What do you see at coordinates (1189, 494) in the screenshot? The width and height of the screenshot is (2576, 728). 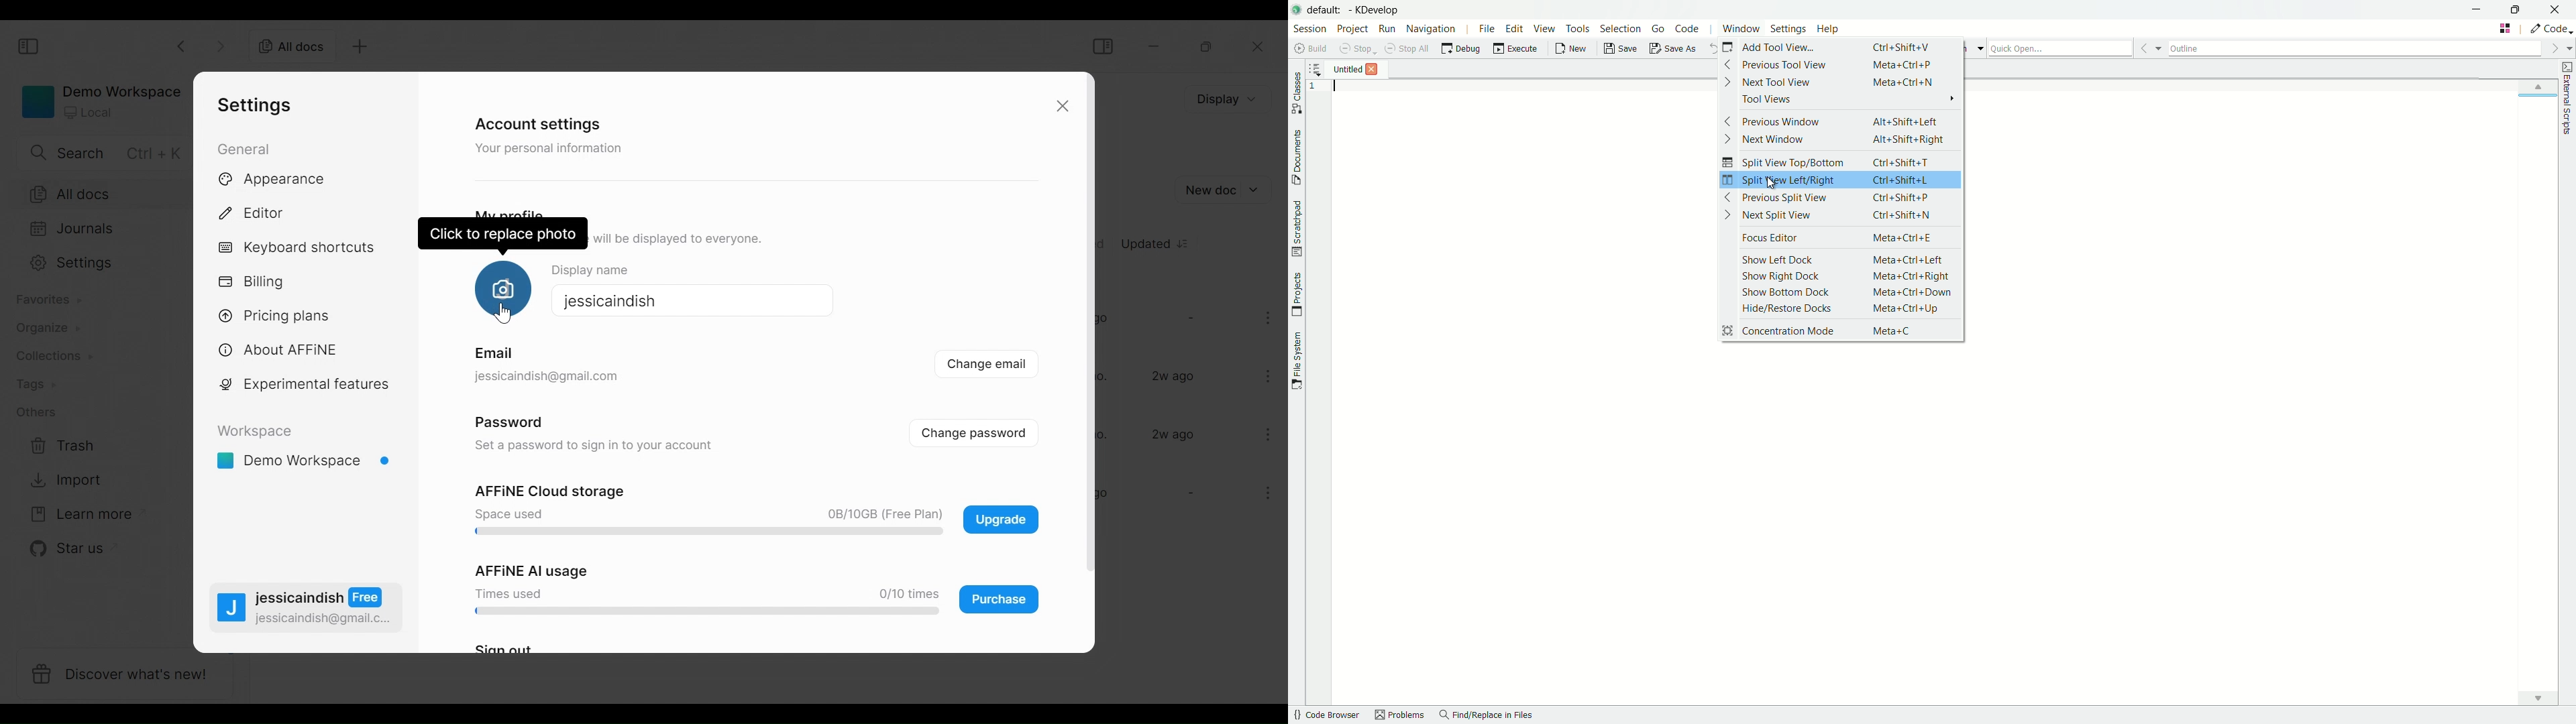 I see `-` at bounding box center [1189, 494].